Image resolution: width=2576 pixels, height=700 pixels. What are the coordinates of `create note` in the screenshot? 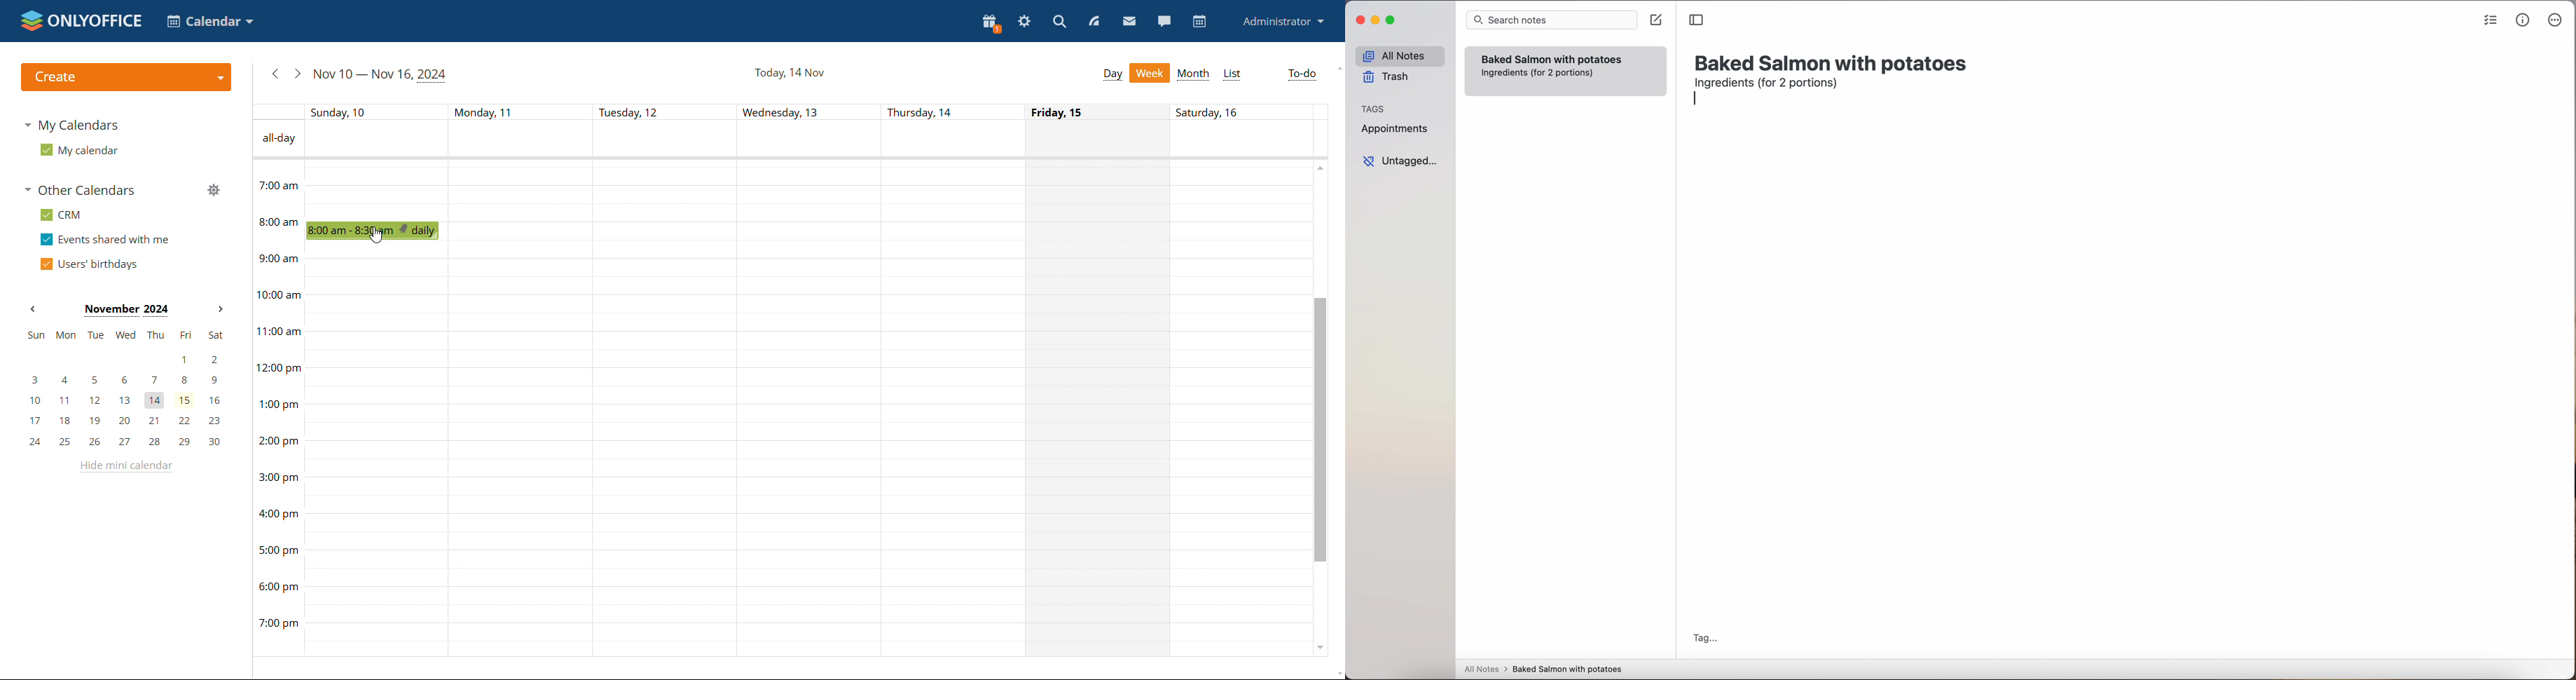 It's located at (1655, 20).